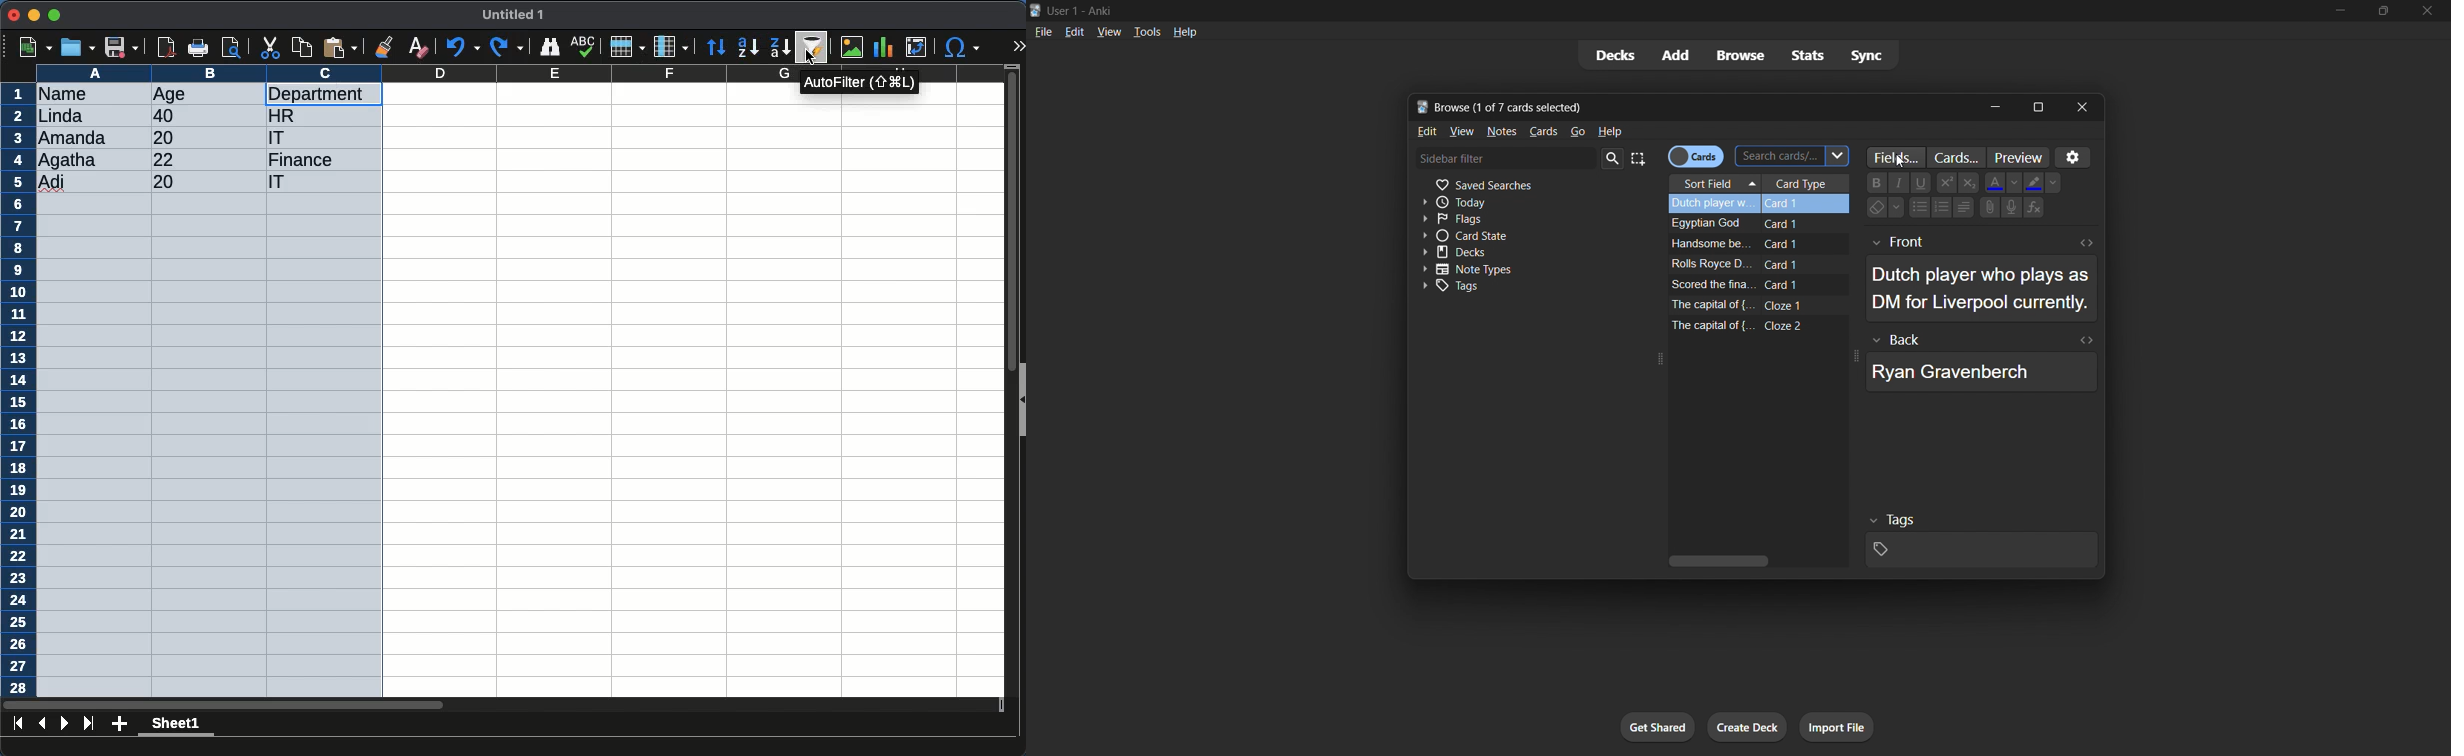 Image resolution: width=2464 pixels, height=756 pixels. What do you see at coordinates (1896, 157) in the screenshot?
I see `customize fields` at bounding box center [1896, 157].